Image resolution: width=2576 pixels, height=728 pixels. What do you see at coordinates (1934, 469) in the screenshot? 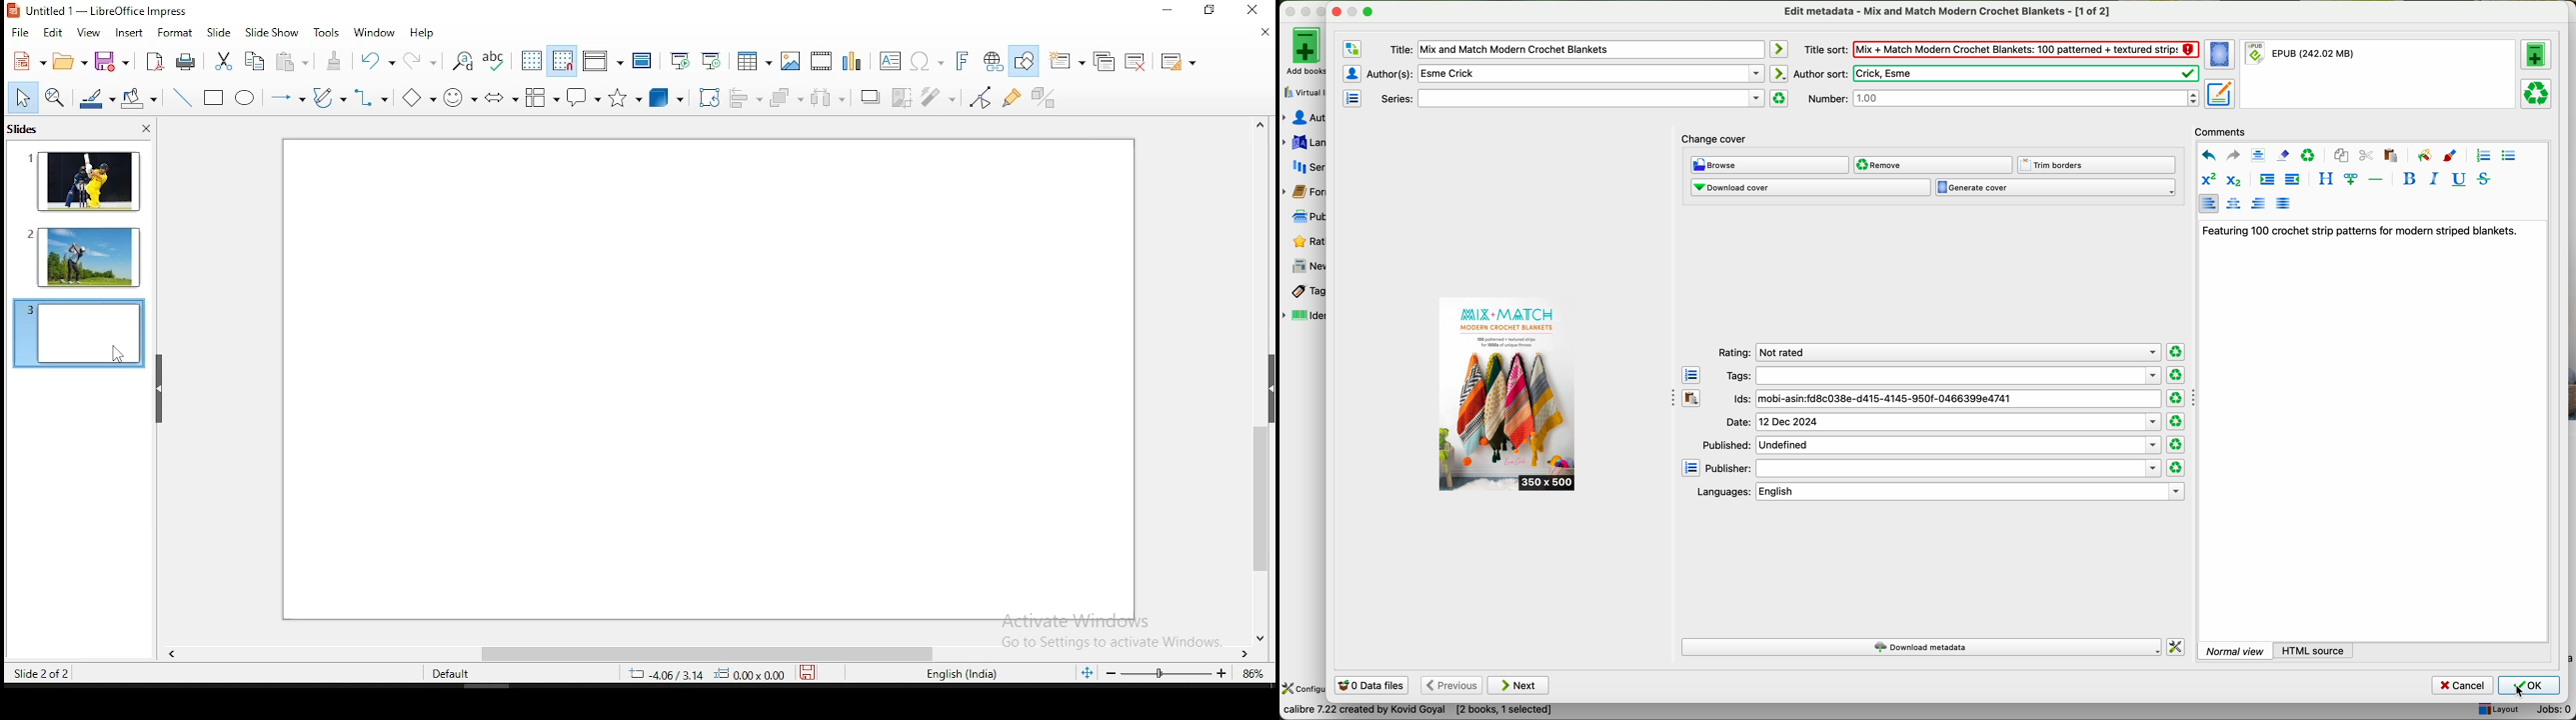
I see `publisher` at bounding box center [1934, 469].